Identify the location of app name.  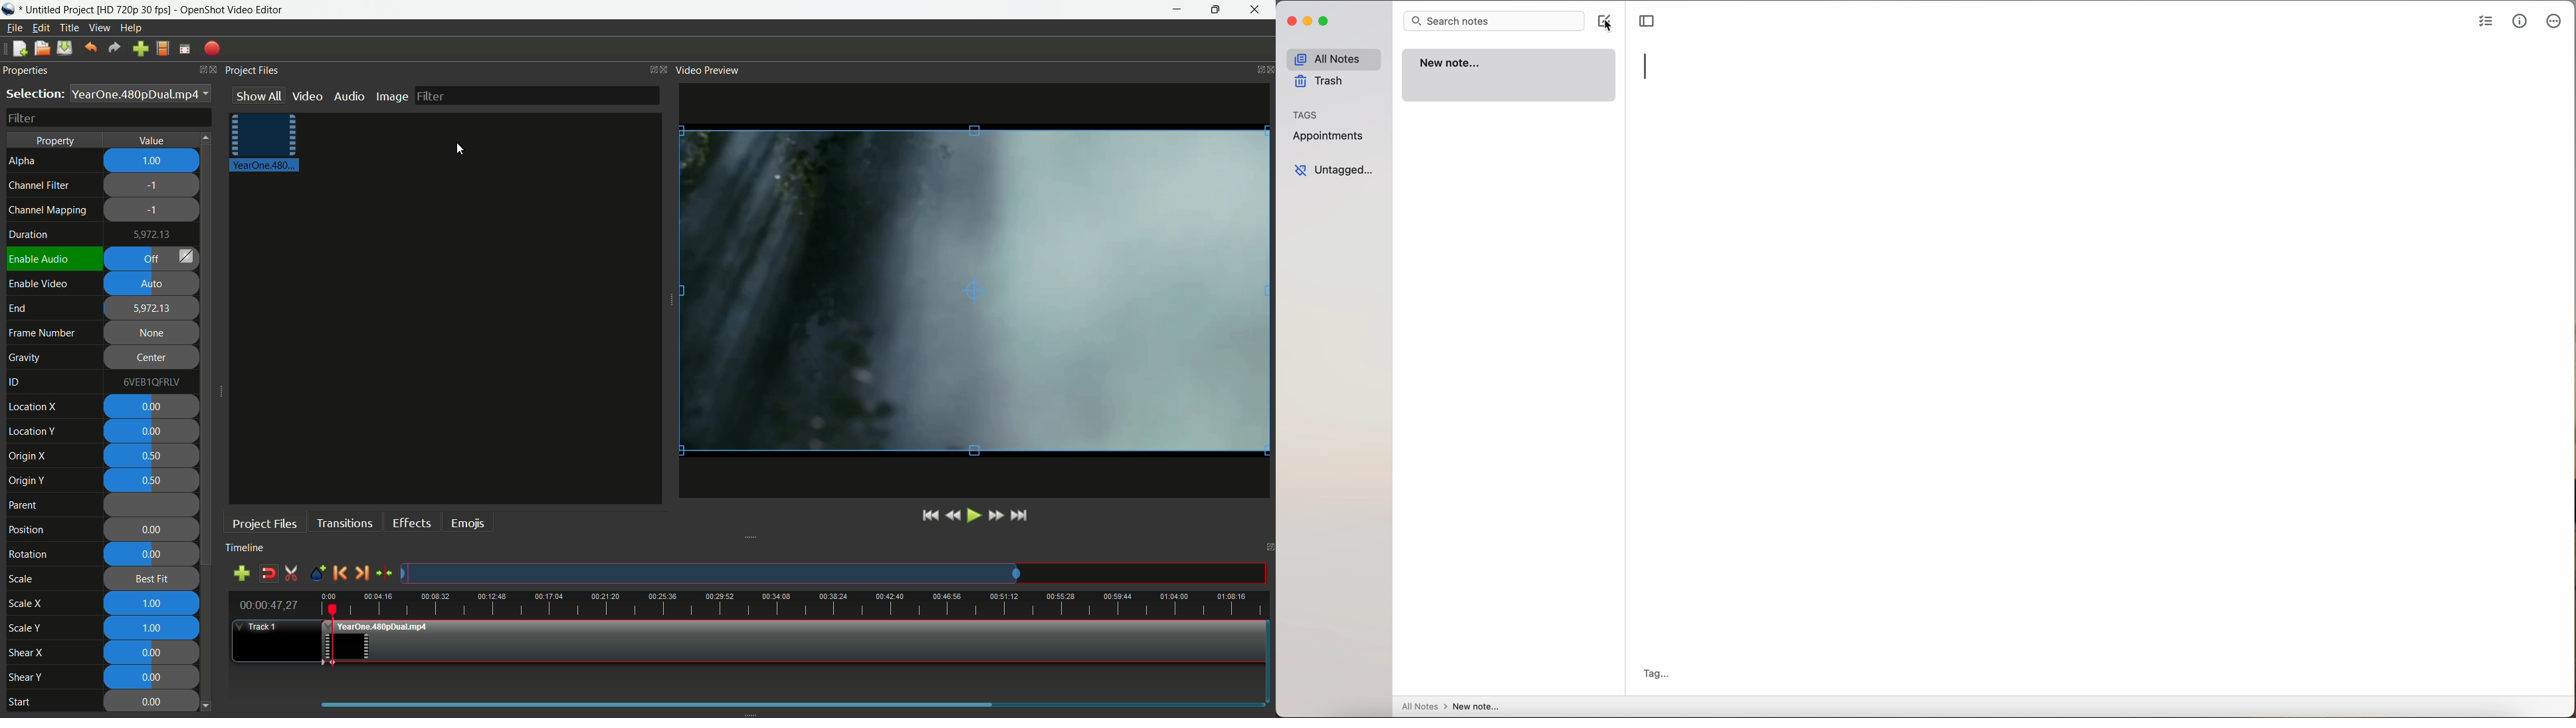
(233, 9).